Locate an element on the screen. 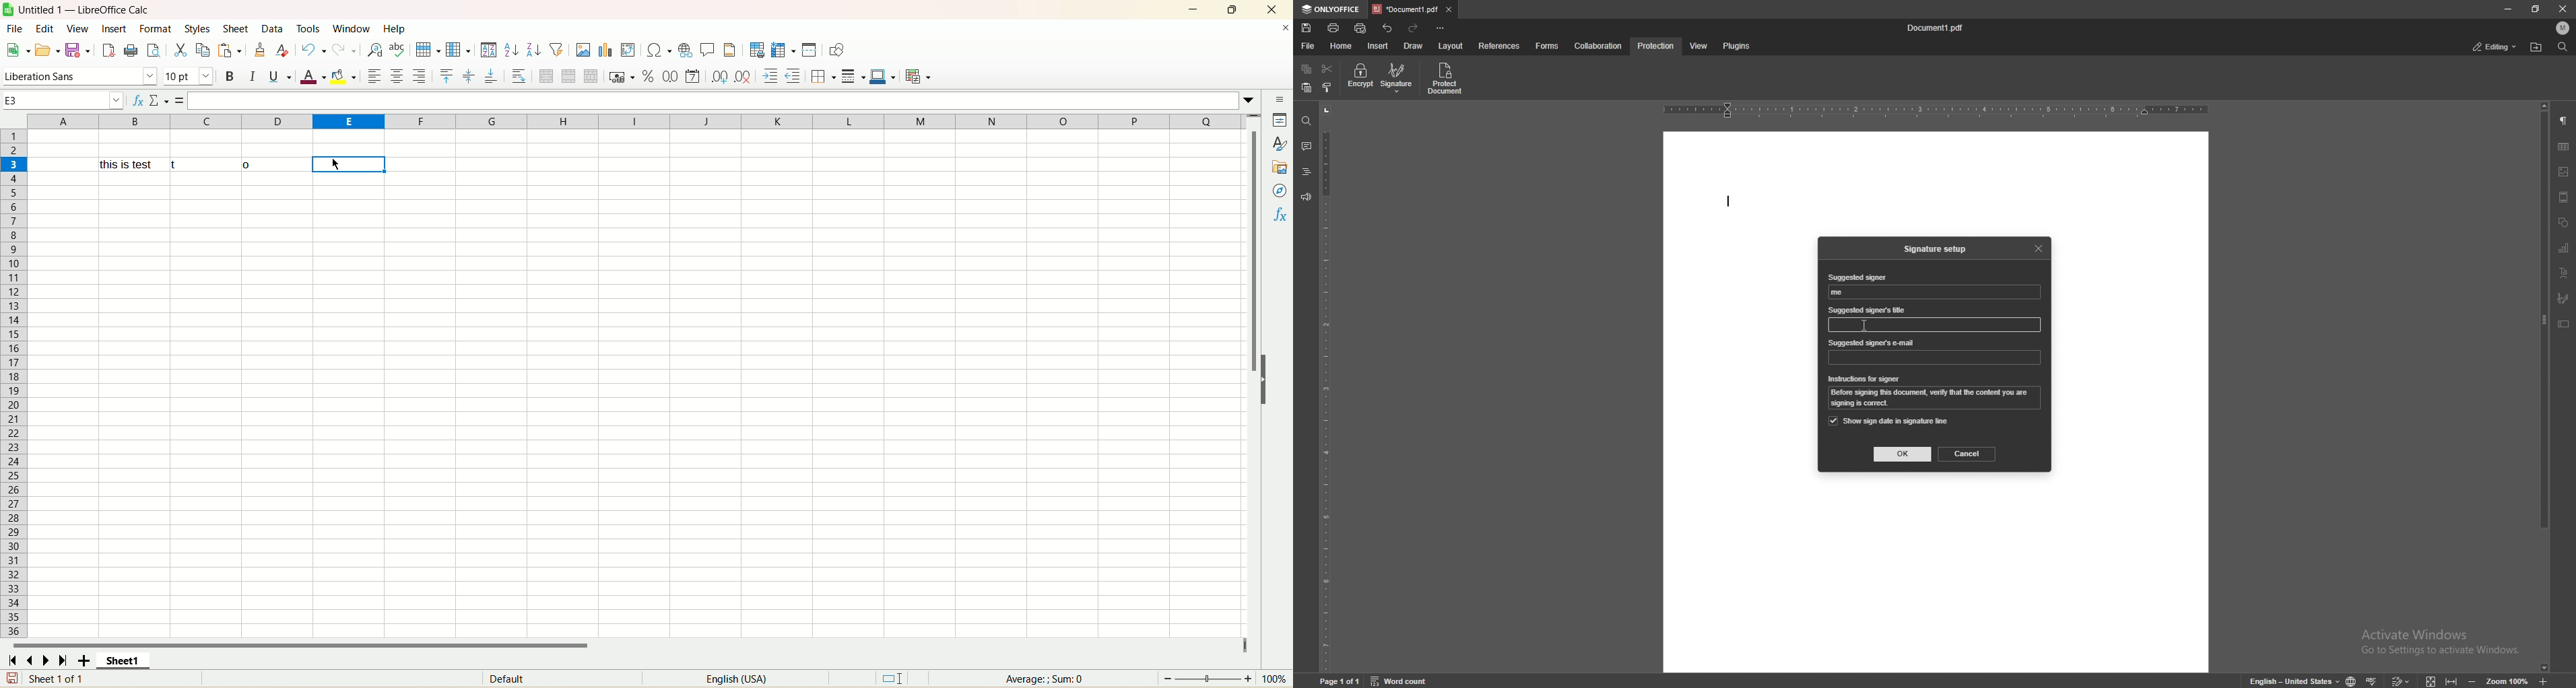  instrauctions for signer is located at coordinates (1864, 379).